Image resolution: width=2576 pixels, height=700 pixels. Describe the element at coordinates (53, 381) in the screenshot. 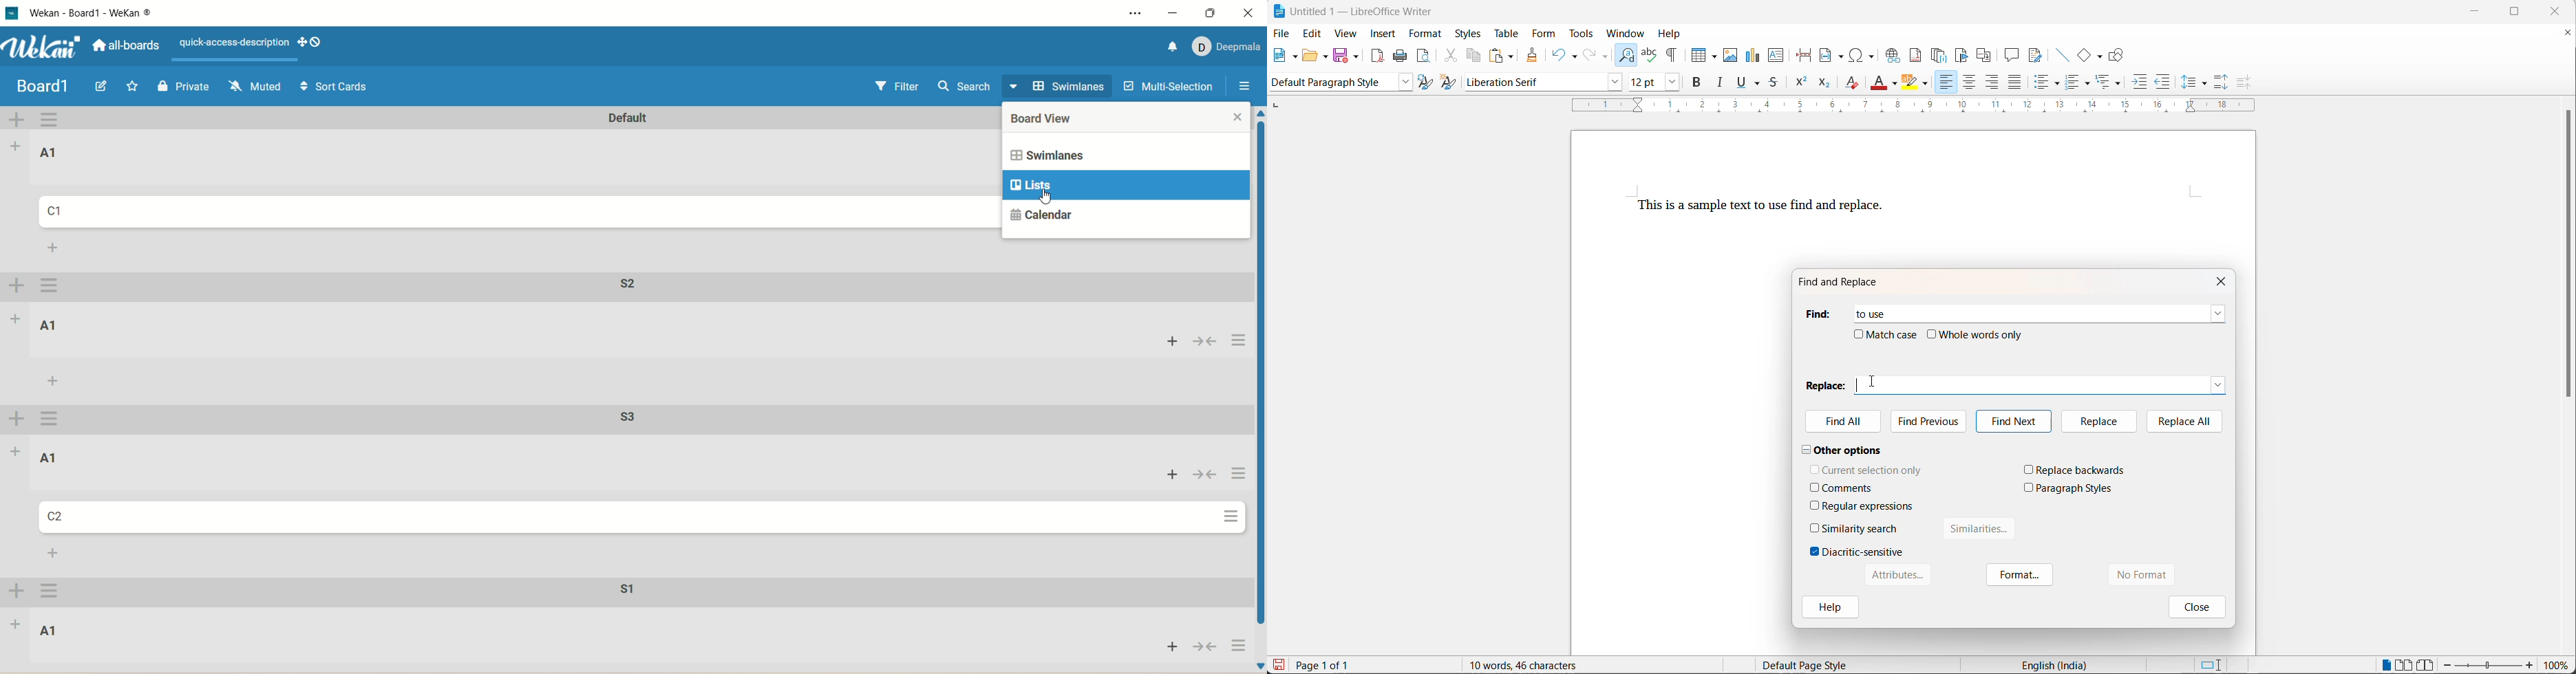

I see `add` at that location.